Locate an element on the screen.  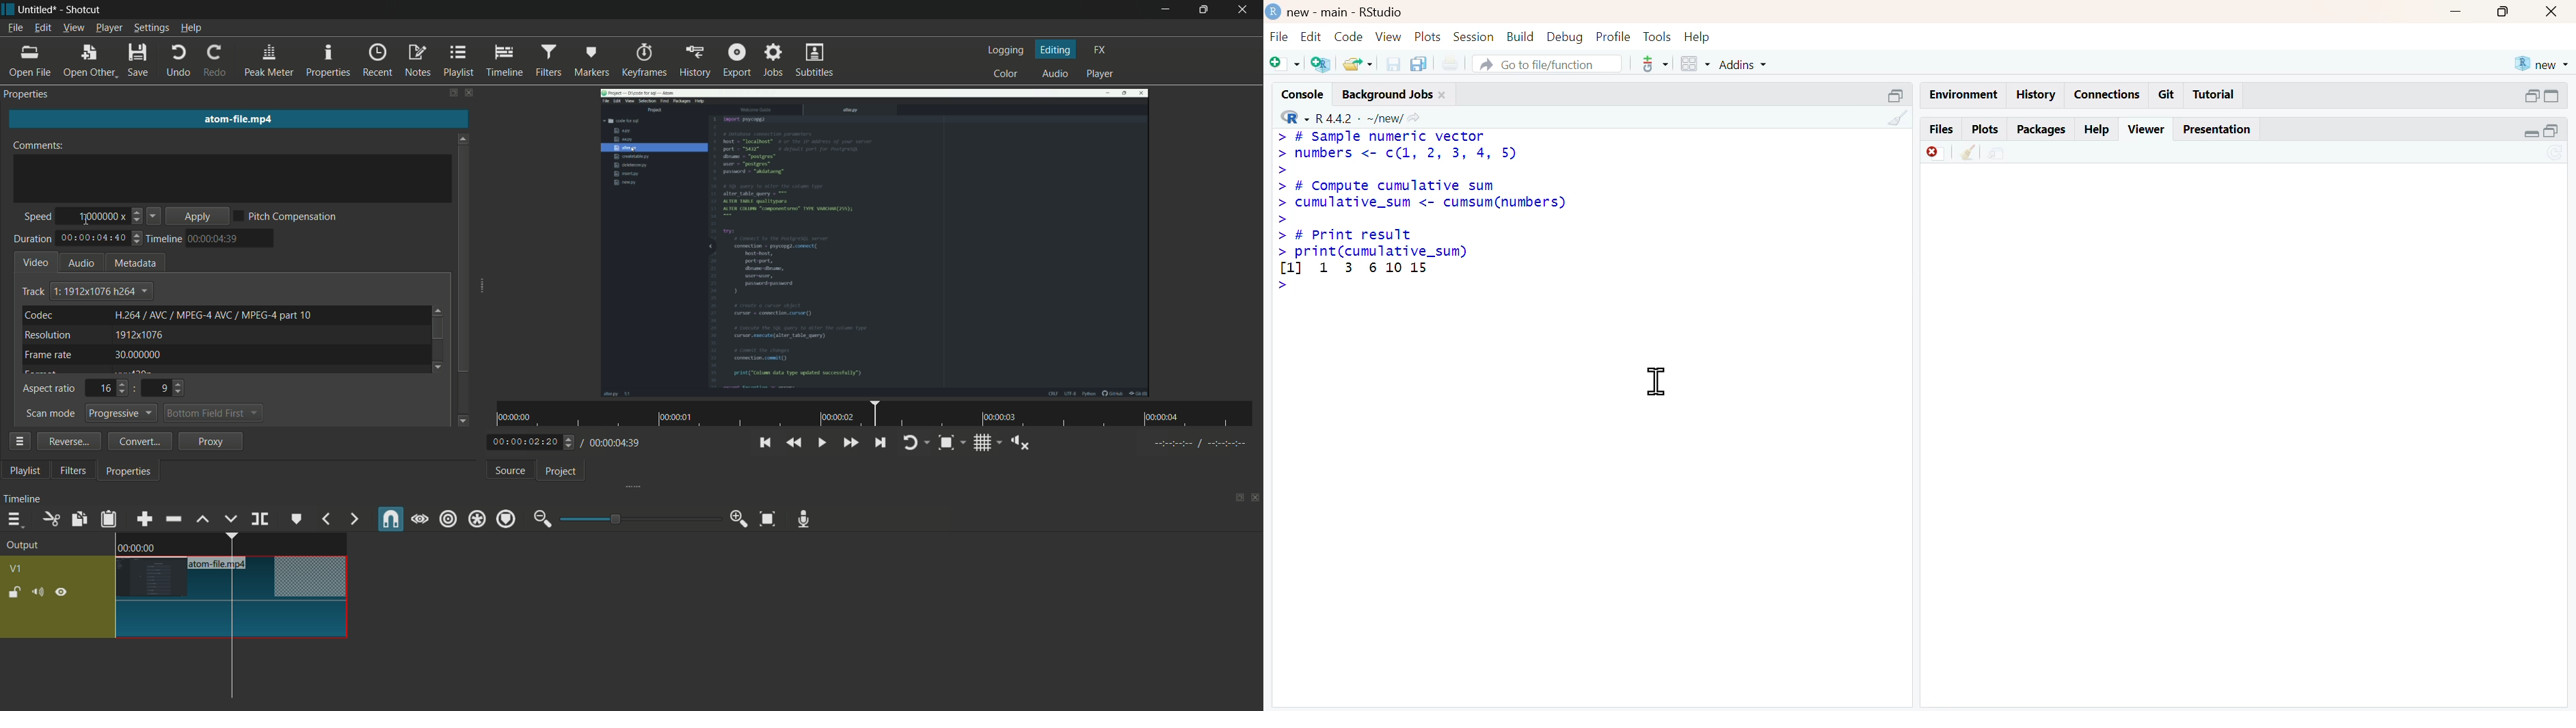
file is located at coordinates (1281, 36).